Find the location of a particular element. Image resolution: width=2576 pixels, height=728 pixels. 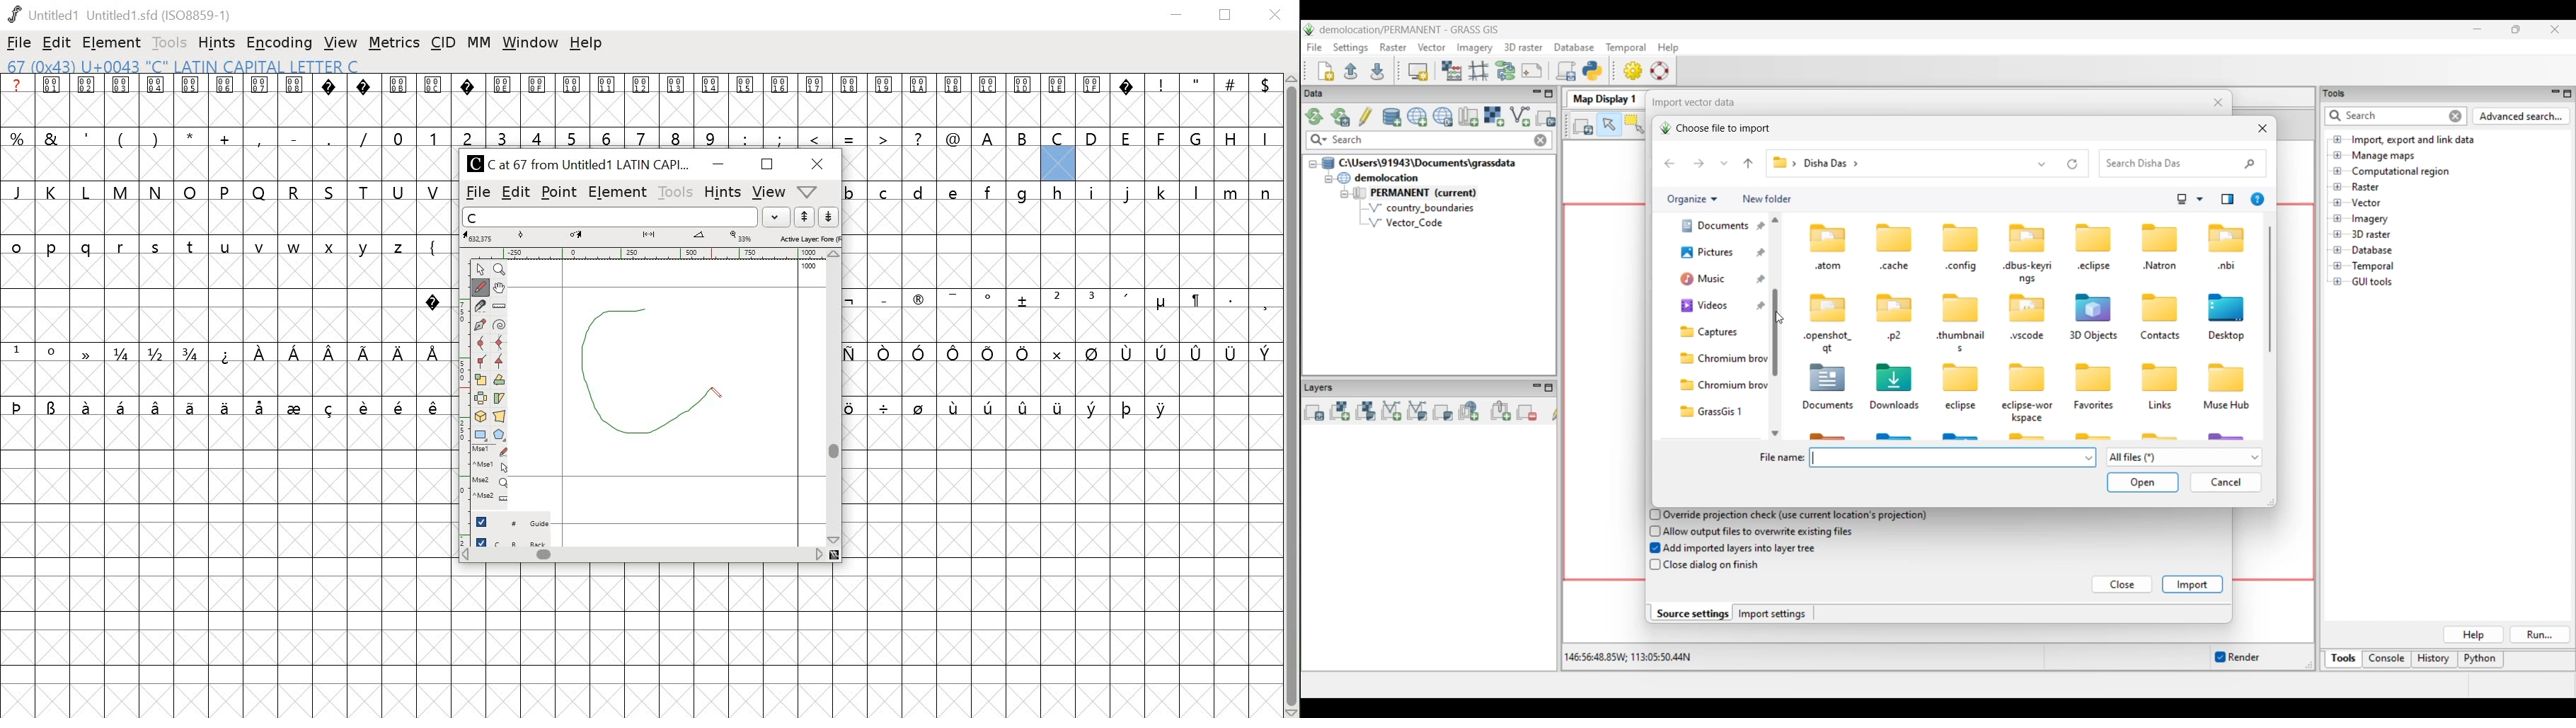

word list input field is located at coordinates (608, 217).